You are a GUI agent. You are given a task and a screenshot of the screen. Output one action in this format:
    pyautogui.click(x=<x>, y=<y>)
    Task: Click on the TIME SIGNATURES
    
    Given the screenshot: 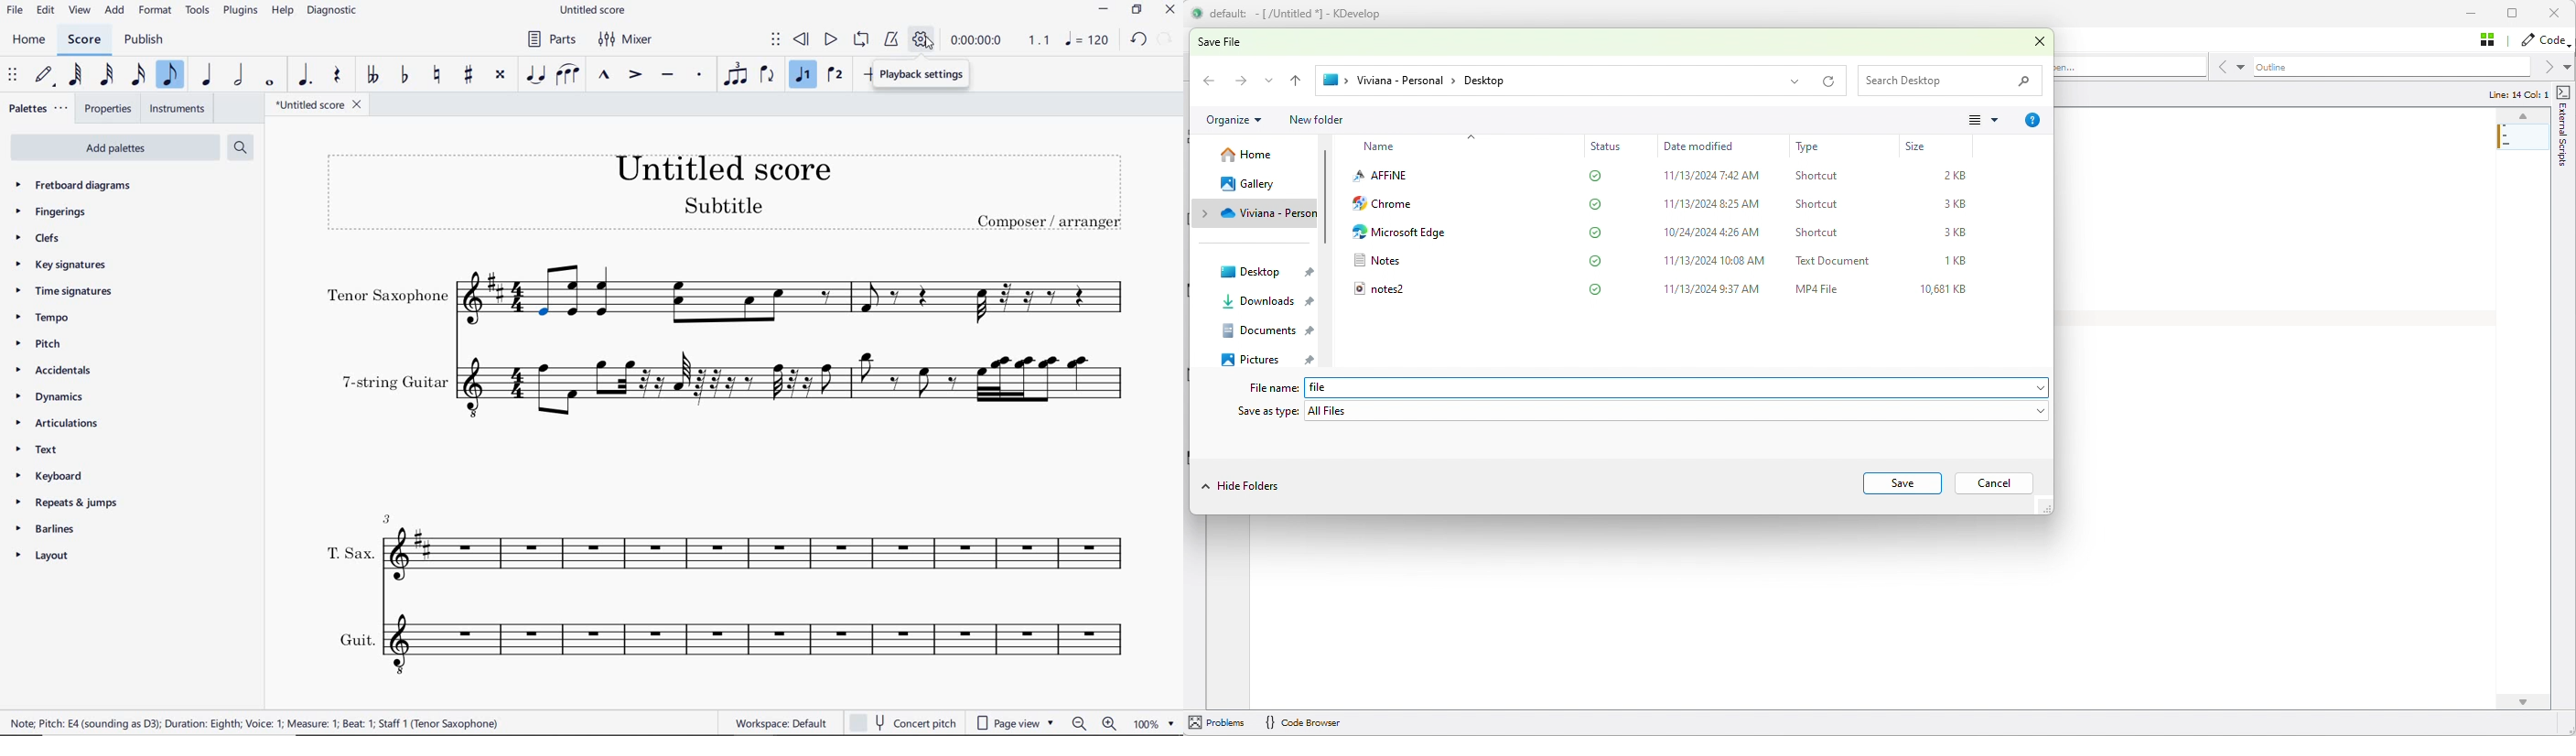 What is the action you would take?
    pyautogui.click(x=63, y=290)
    